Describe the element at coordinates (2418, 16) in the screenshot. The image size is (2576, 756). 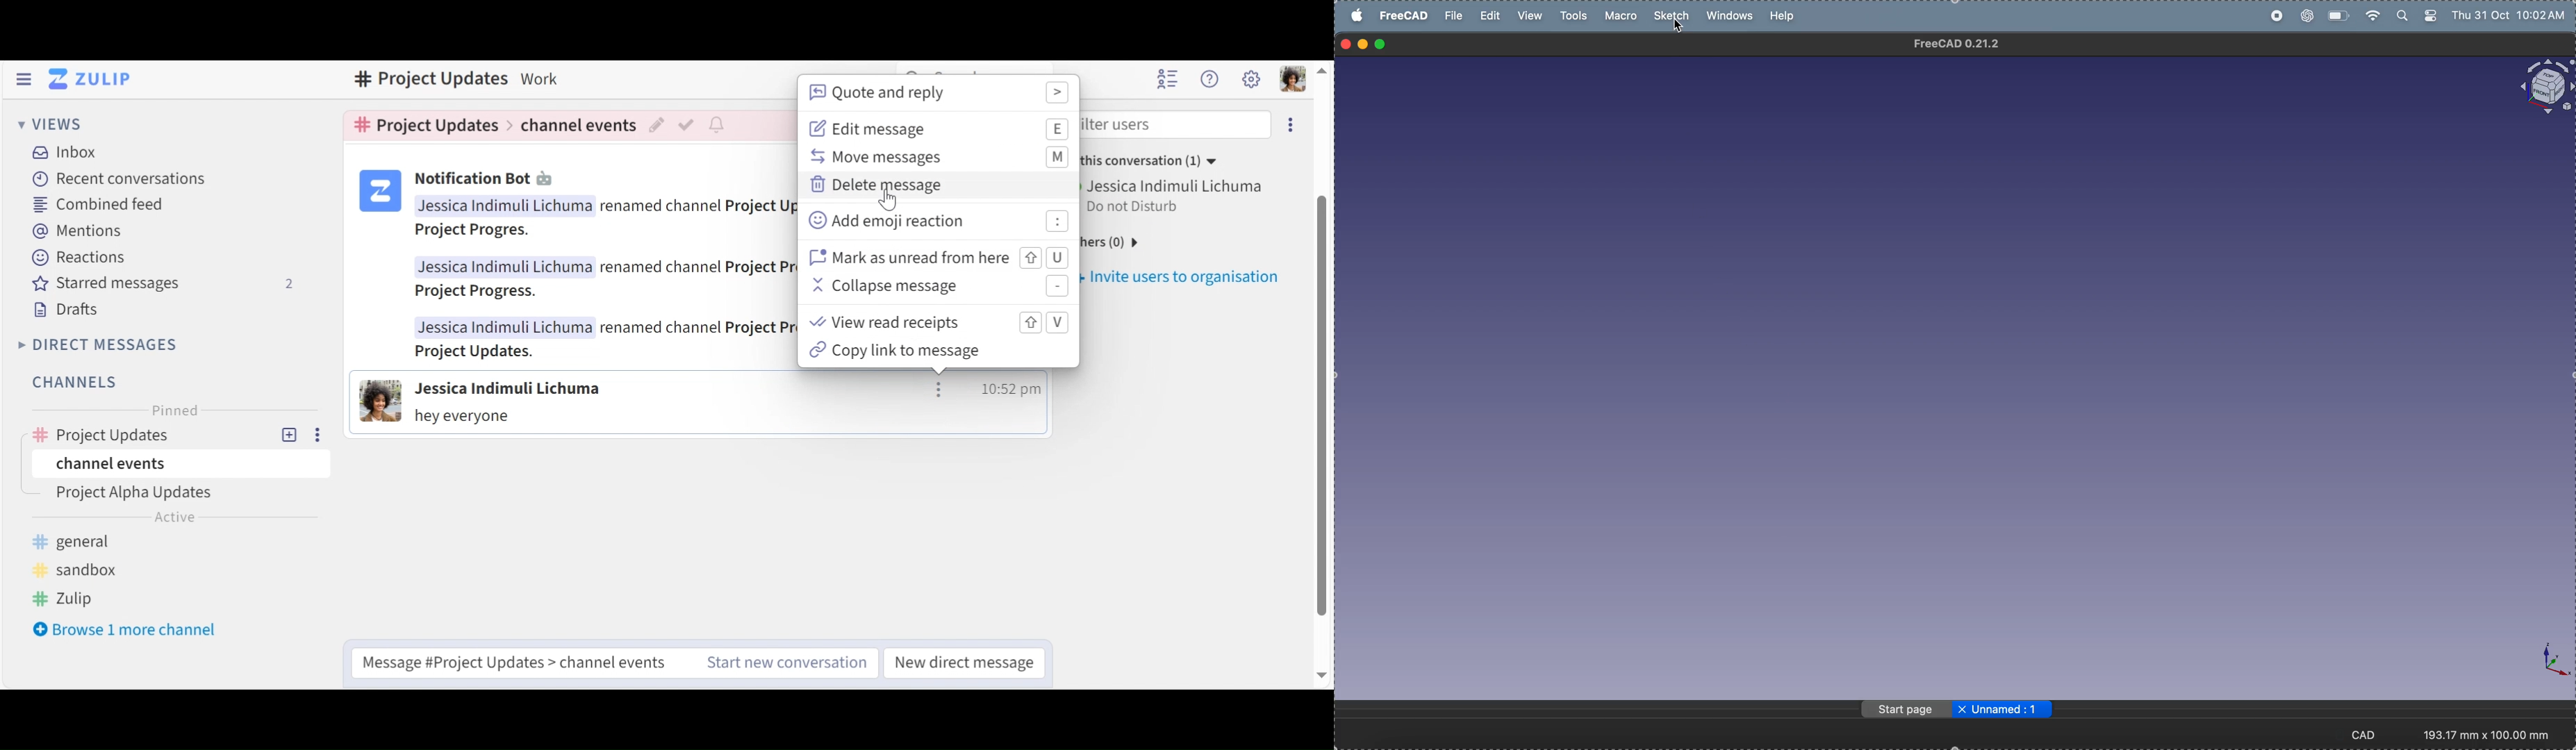
I see `apple widgets` at that location.